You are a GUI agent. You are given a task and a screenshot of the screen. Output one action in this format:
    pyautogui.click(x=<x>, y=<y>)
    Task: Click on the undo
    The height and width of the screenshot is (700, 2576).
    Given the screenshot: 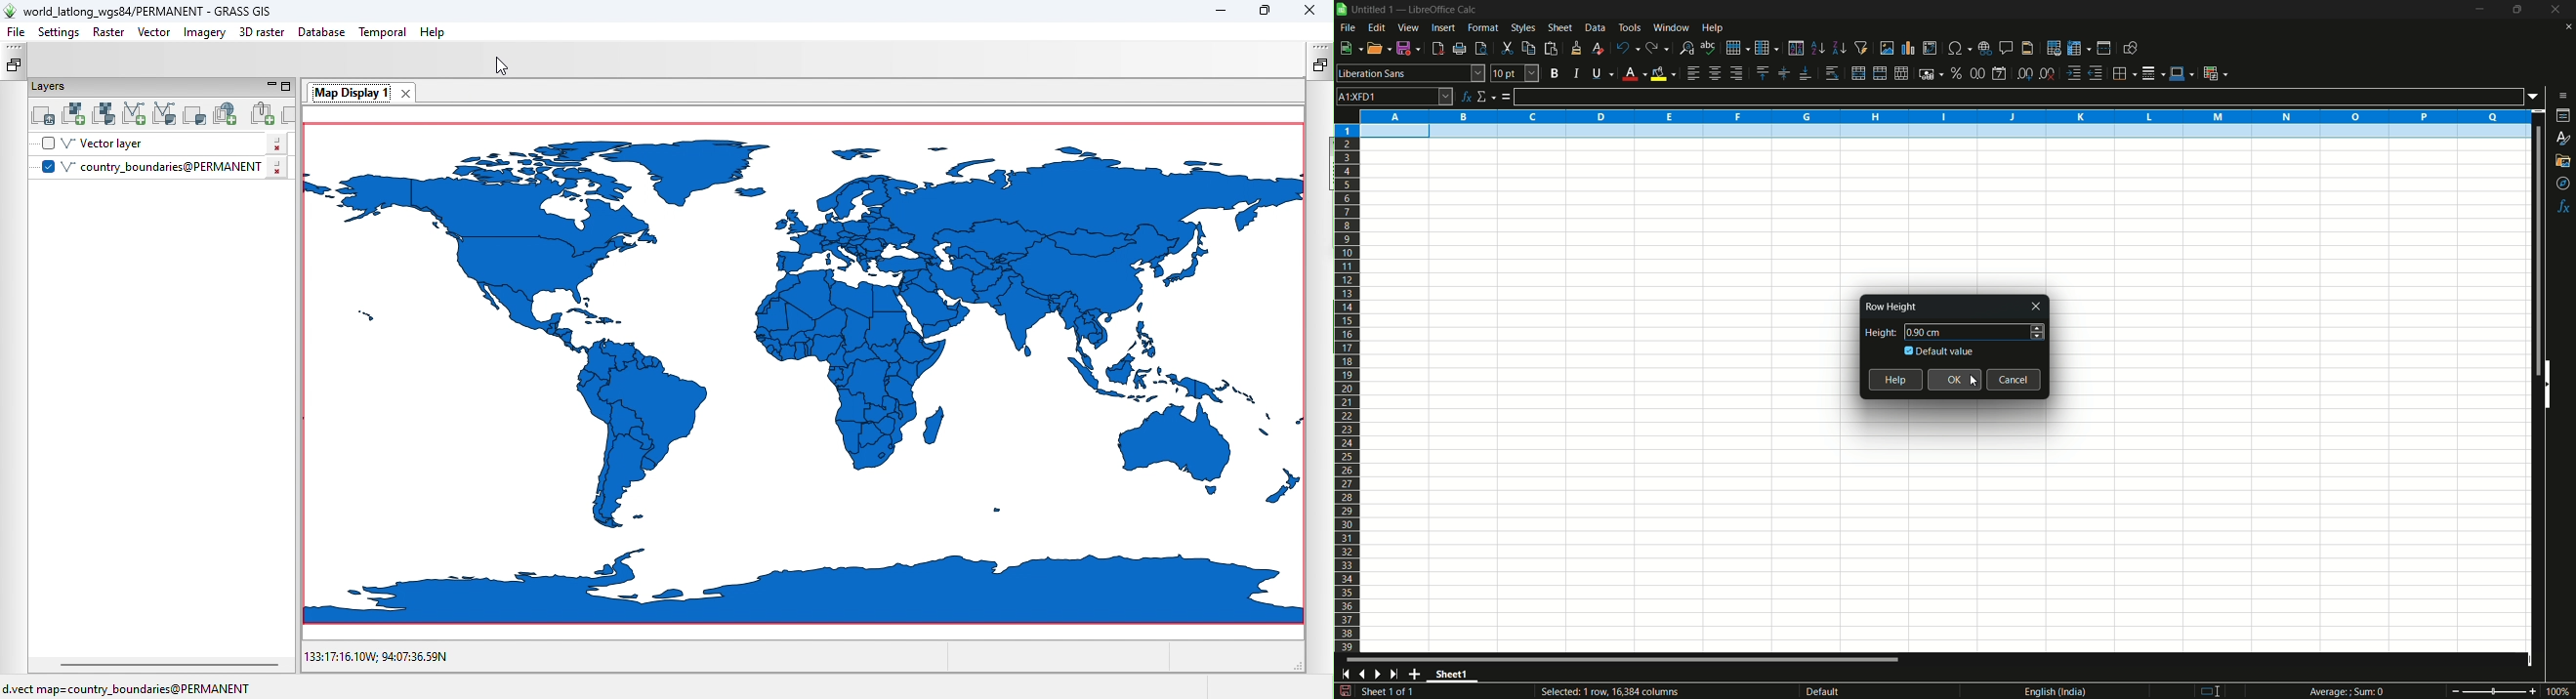 What is the action you would take?
    pyautogui.click(x=1625, y=47)
    